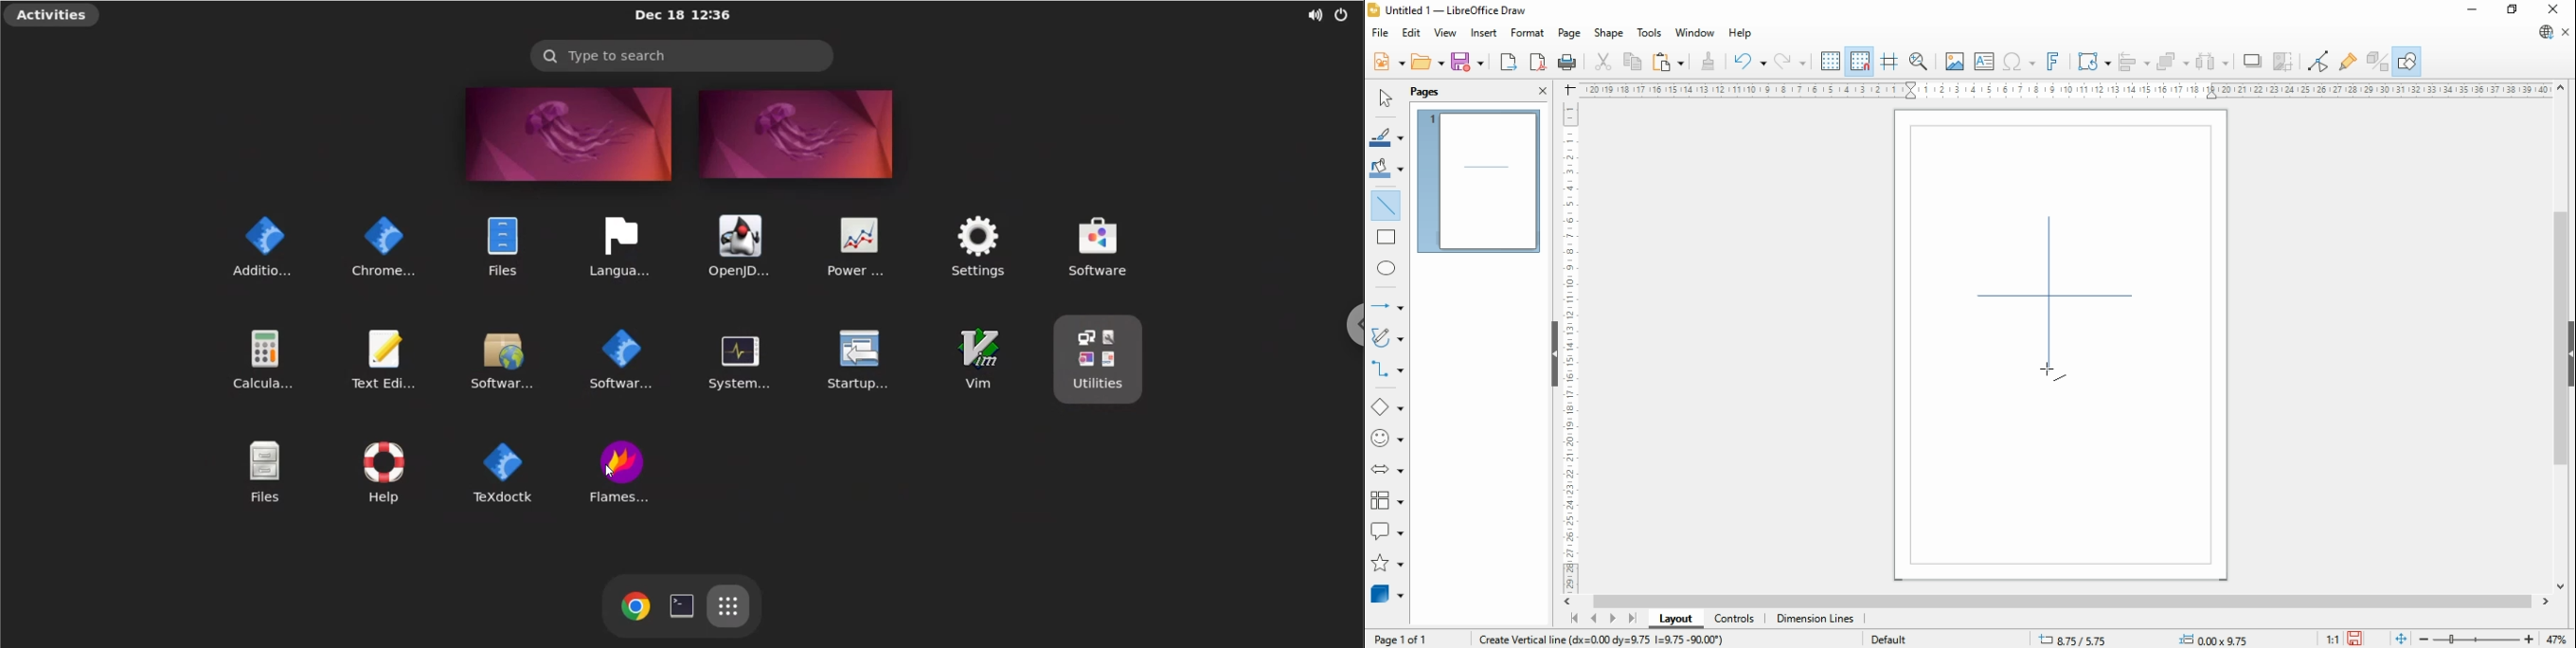 The height and width of the screenshot is (672, 2576). I want to click on tools, so click(1651, 33).